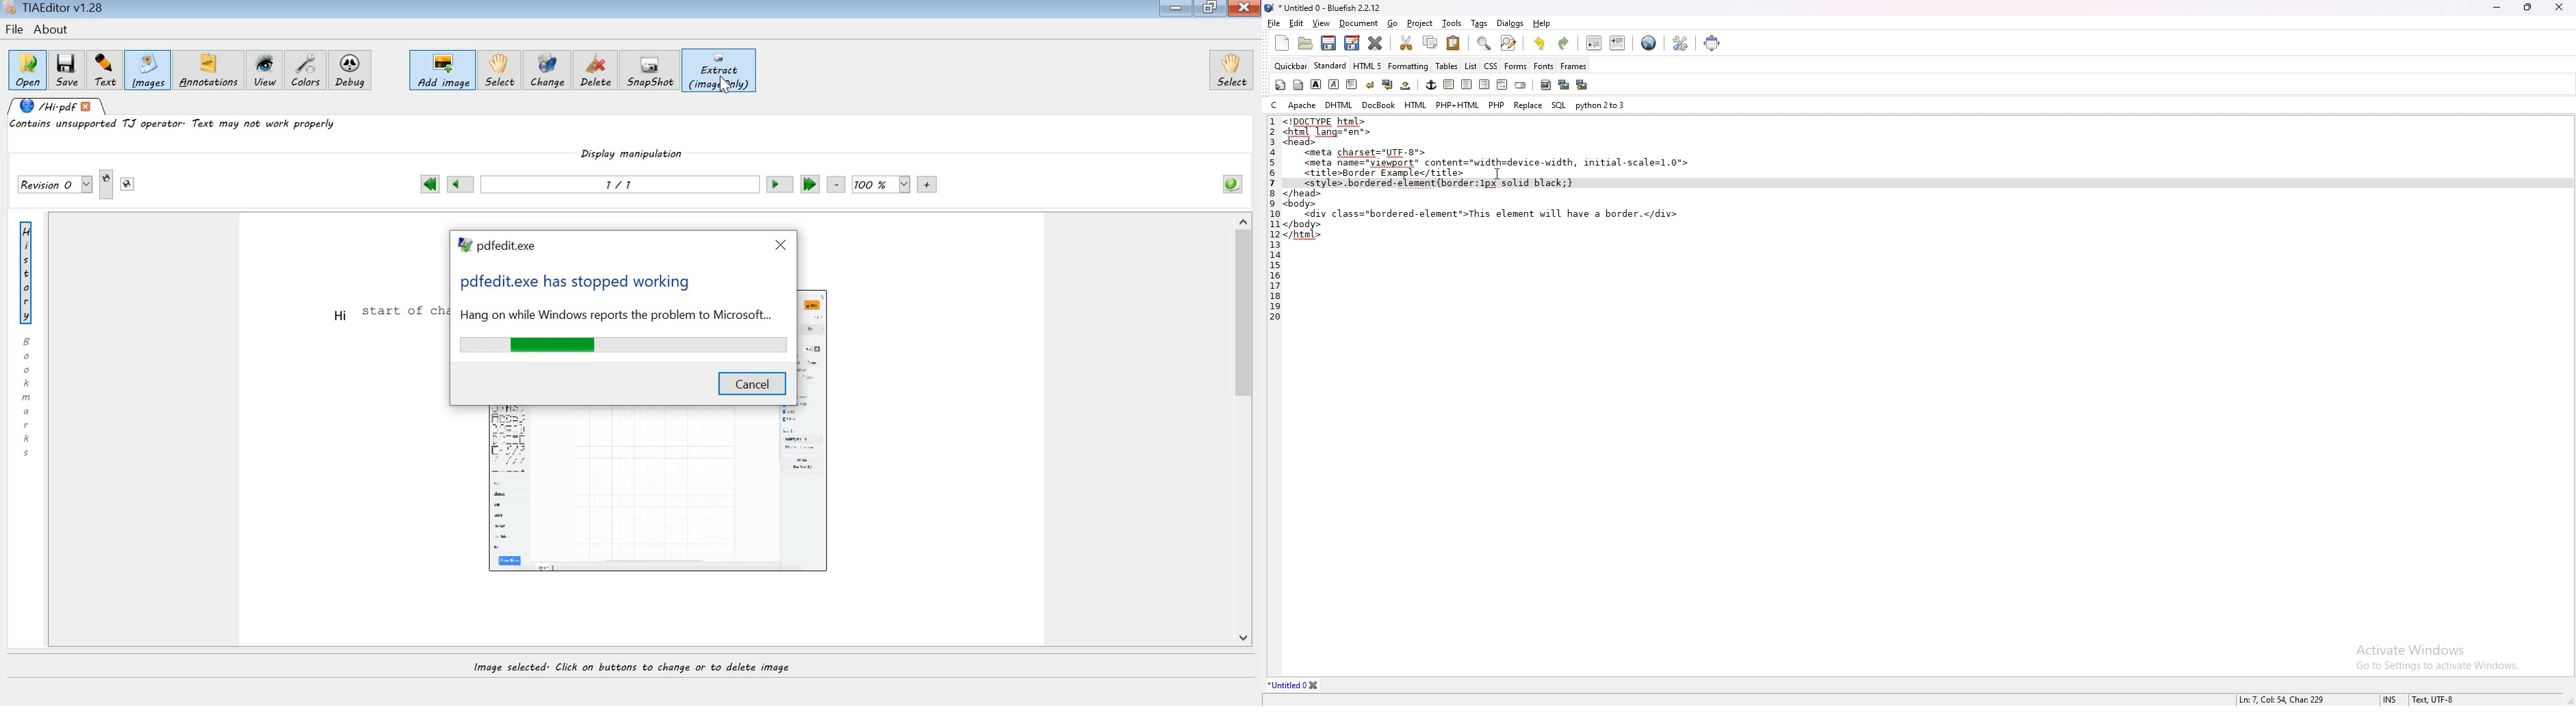 This screenshot has height=728, width=2576. Describe the element at coordinates (1280, 85) in the screenshot. I see `quickstart` at that location.